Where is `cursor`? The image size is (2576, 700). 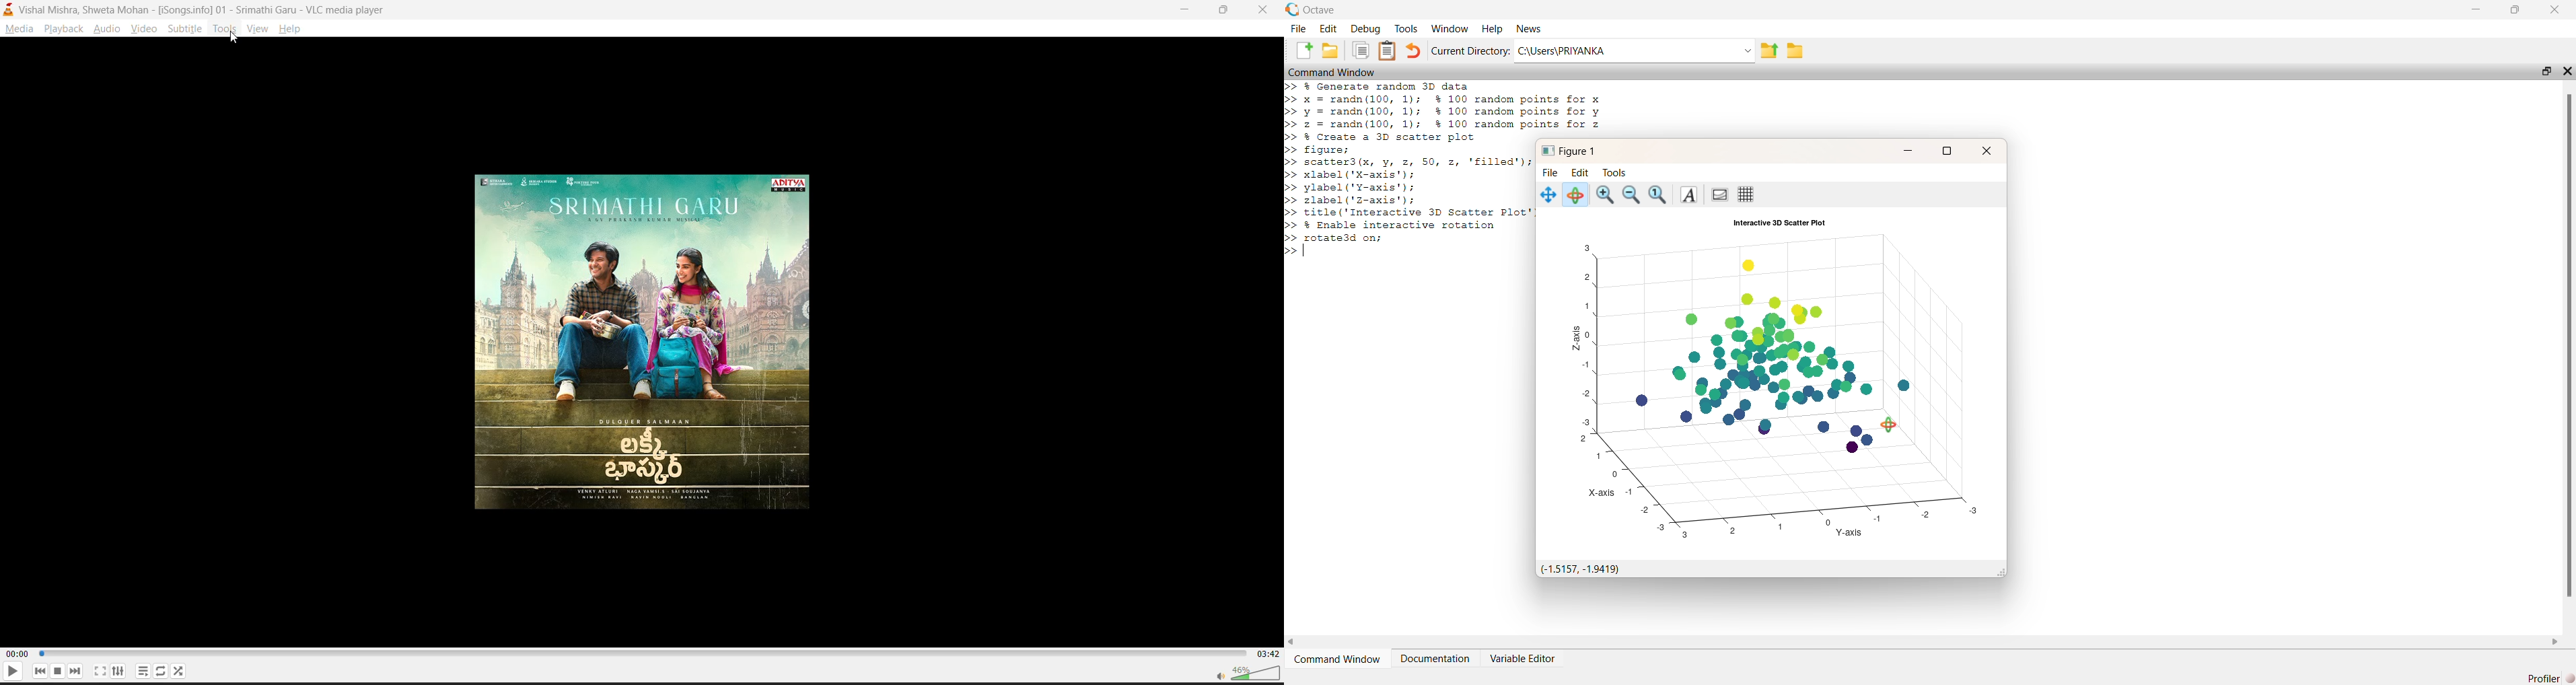
cursor is located at coordinates (233, 39).